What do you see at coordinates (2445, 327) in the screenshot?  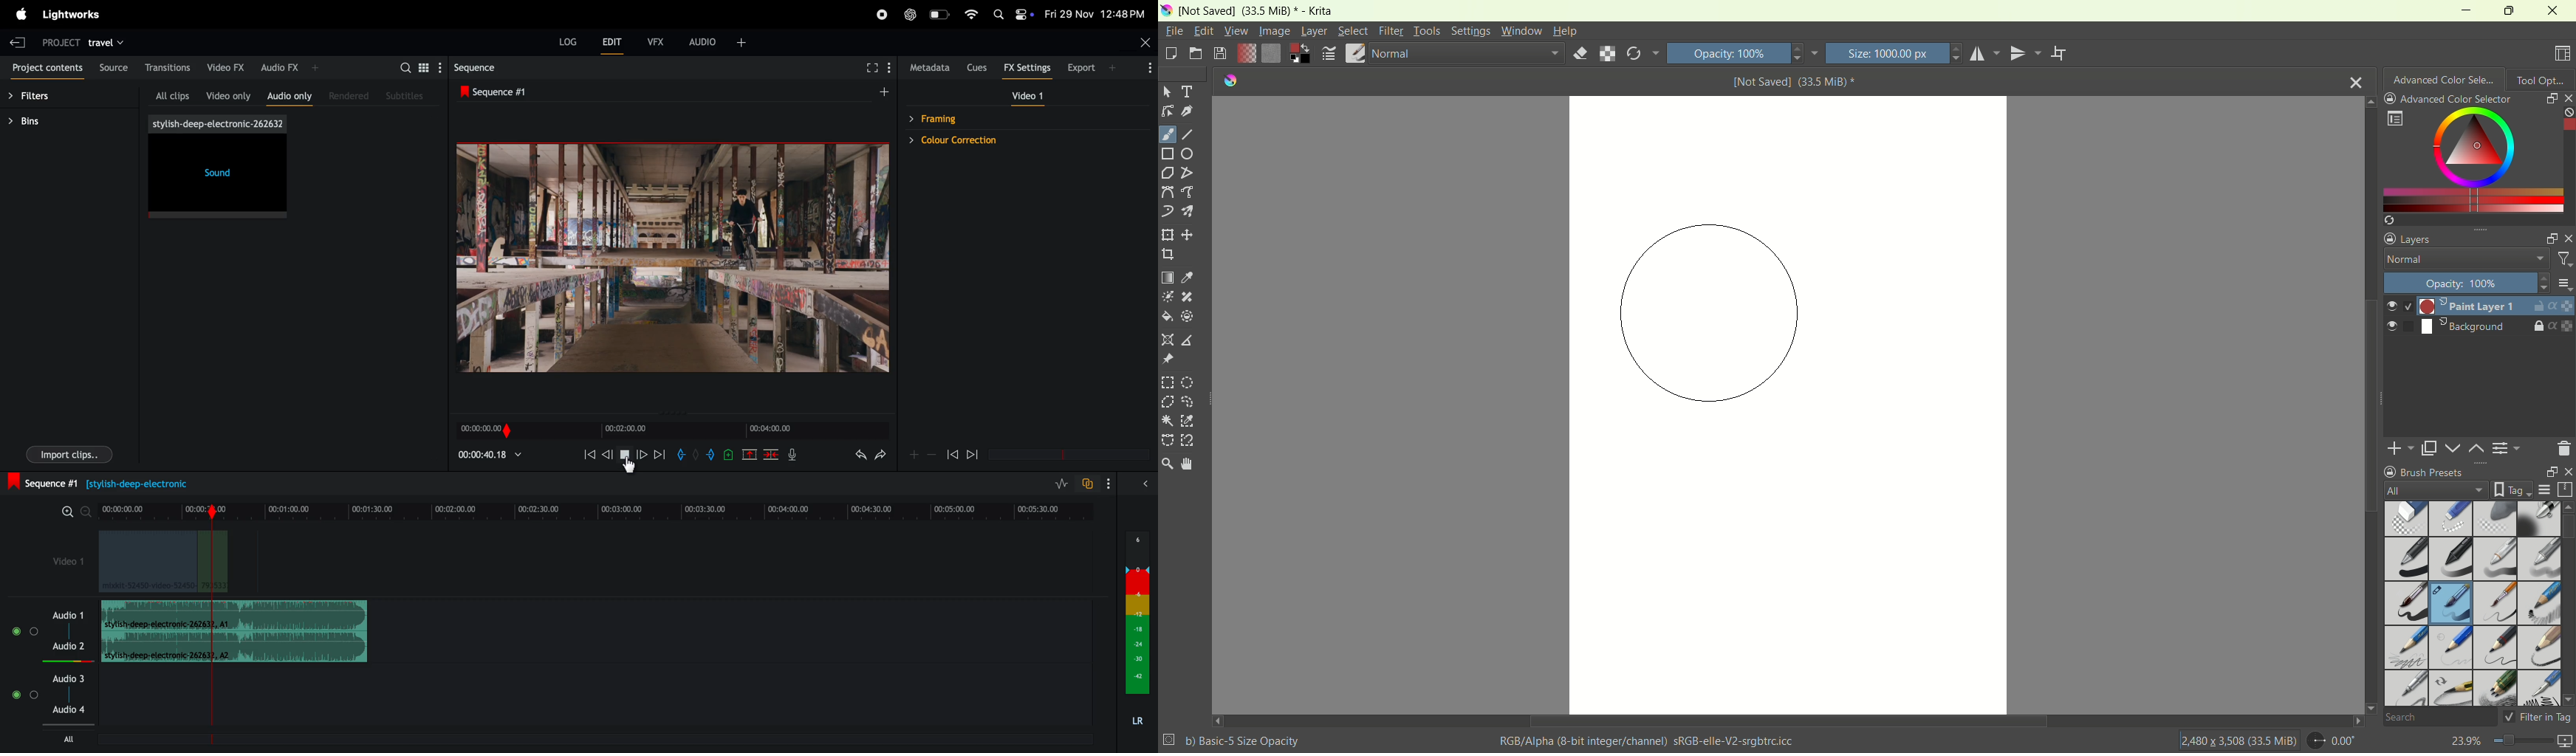 I see `Background` at bounding box center [2445, 327].